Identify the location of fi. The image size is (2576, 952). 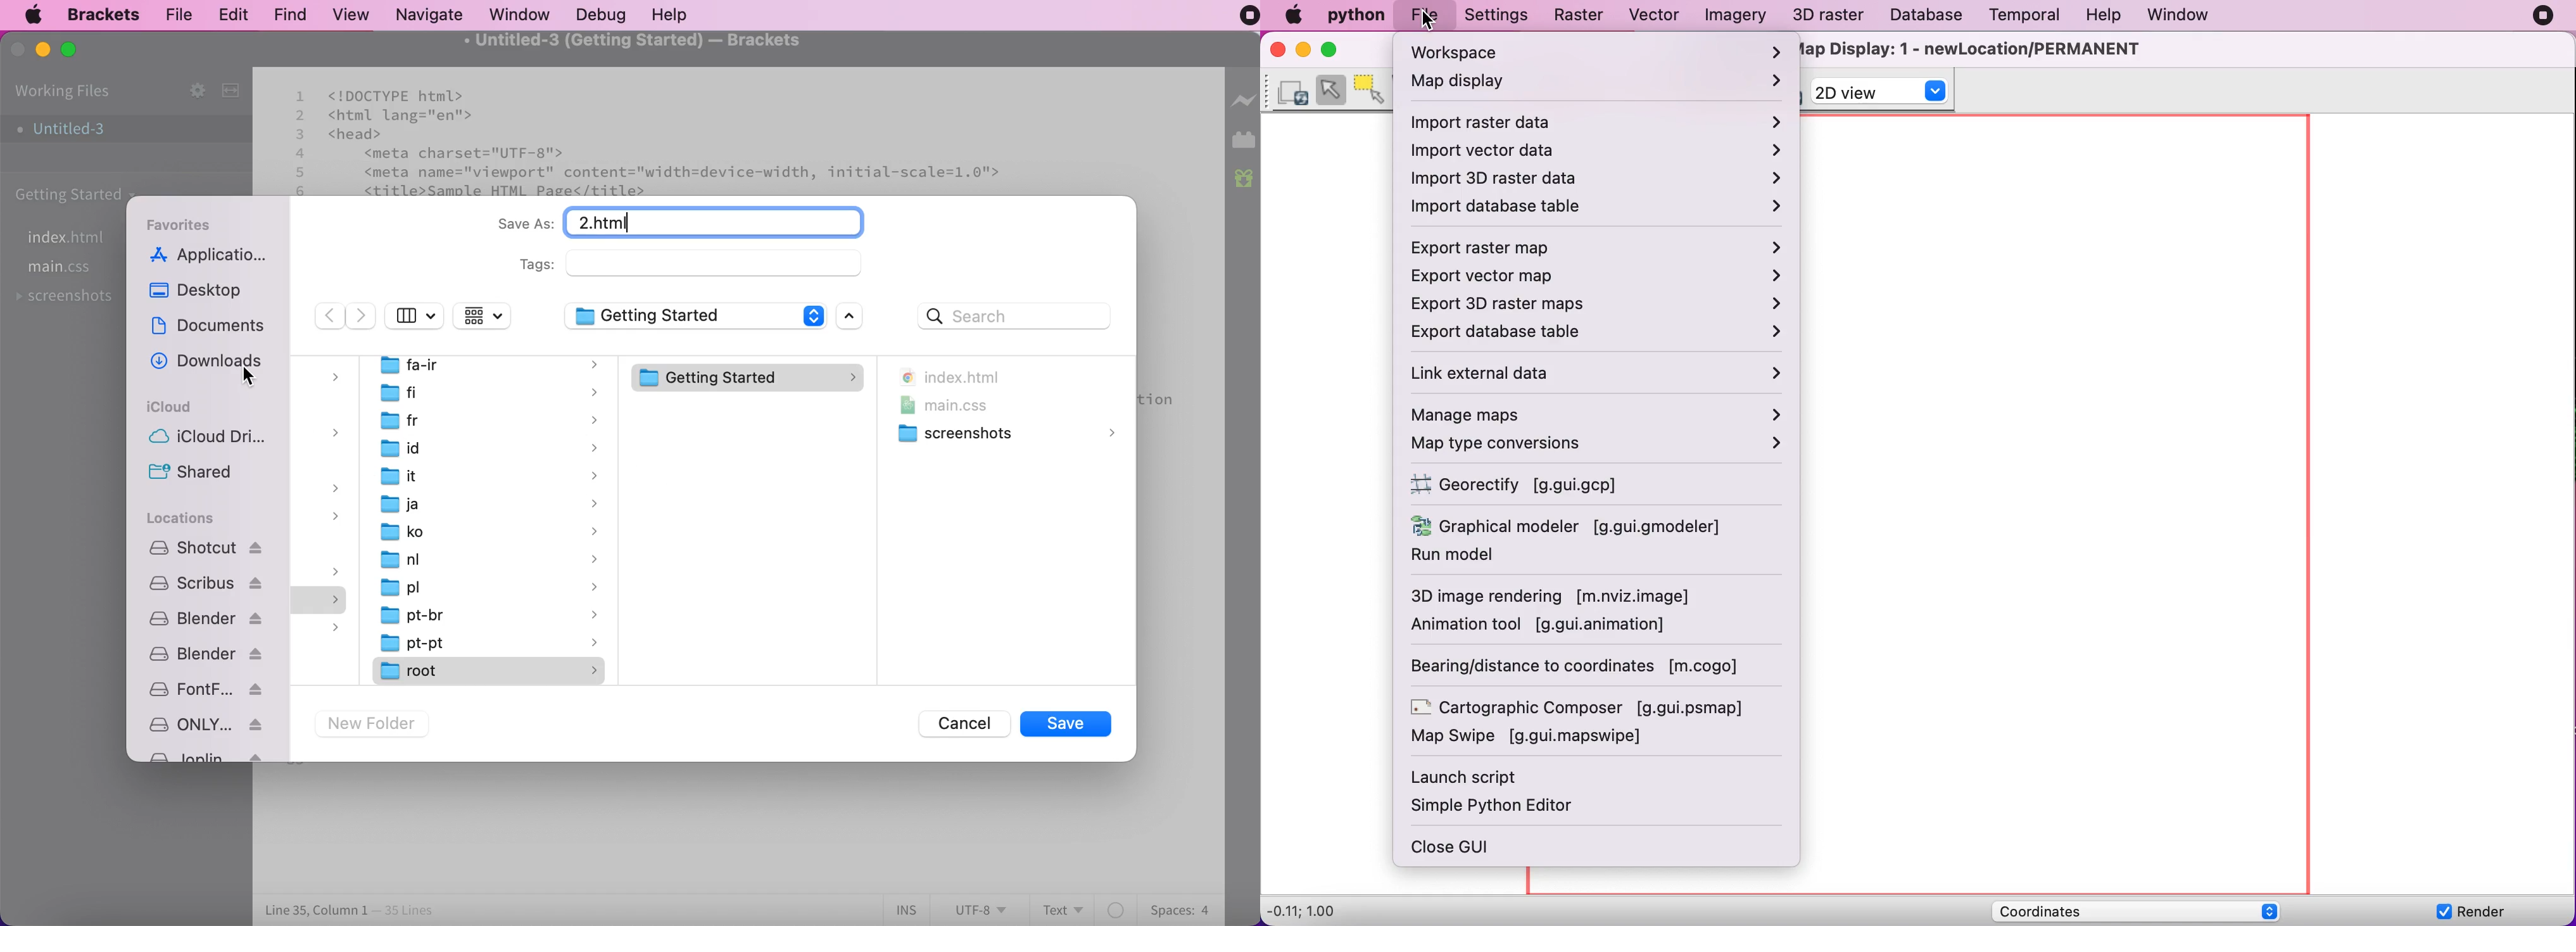
(491, 392).